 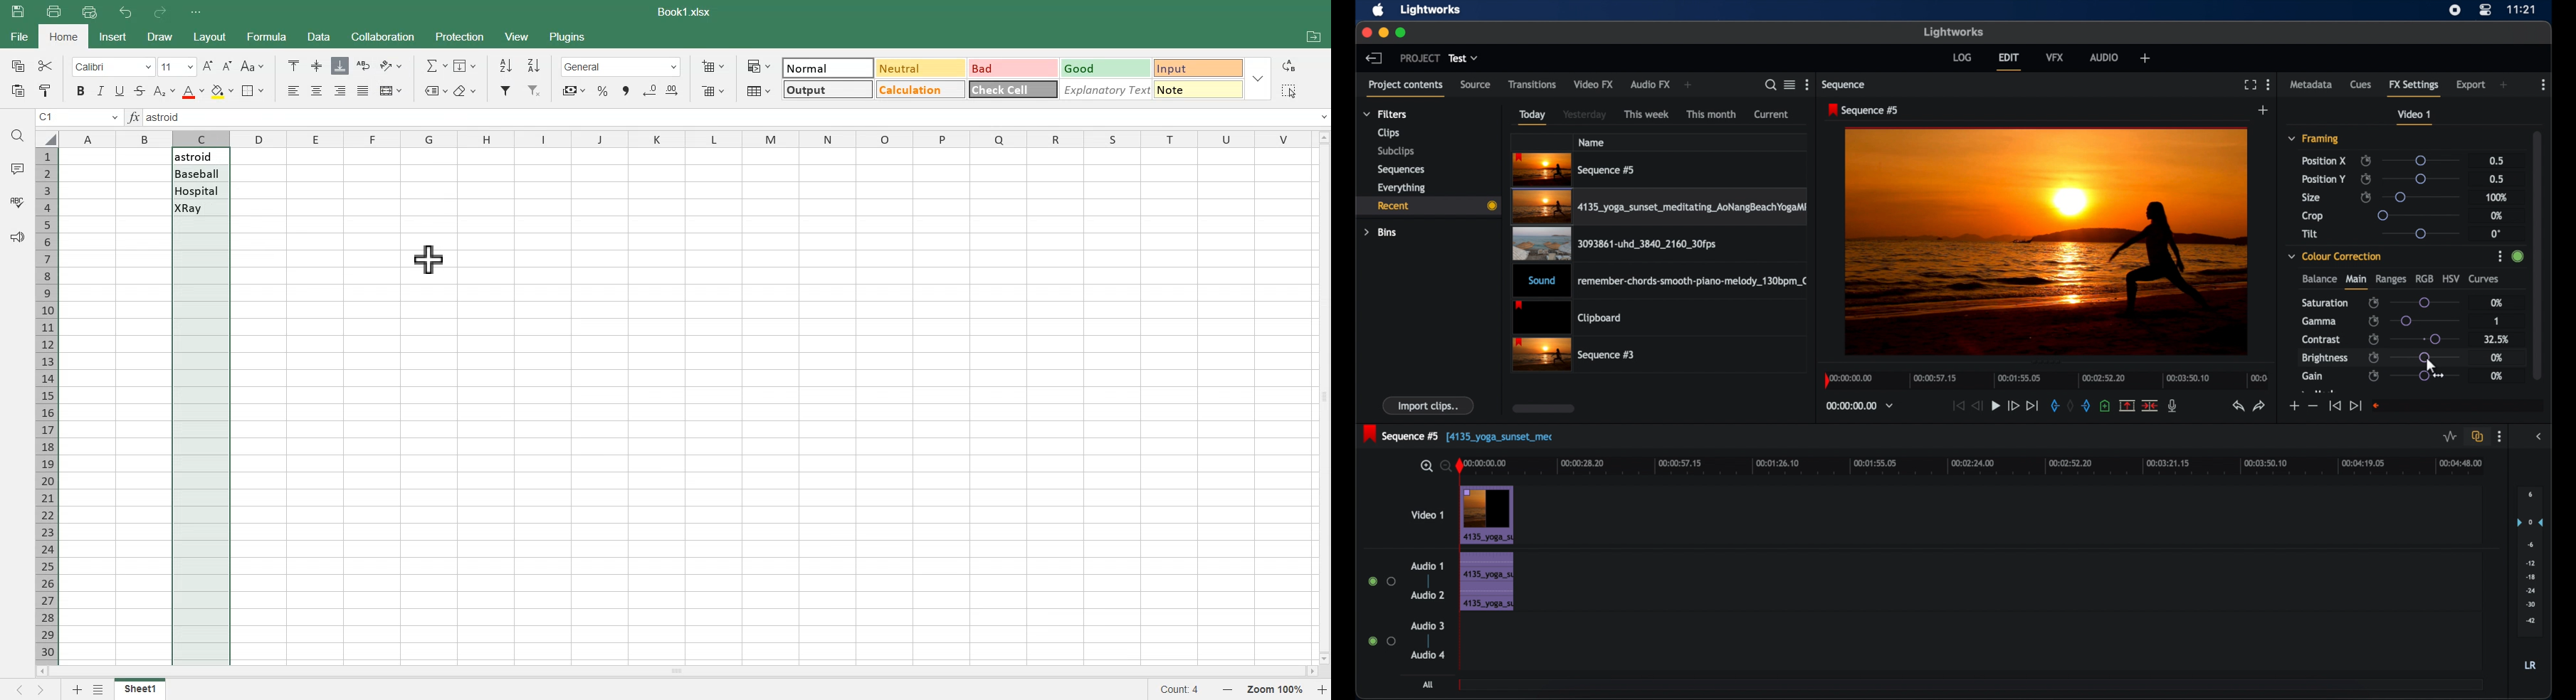 I want to click on Cell Name, so click(x=78, y=117).